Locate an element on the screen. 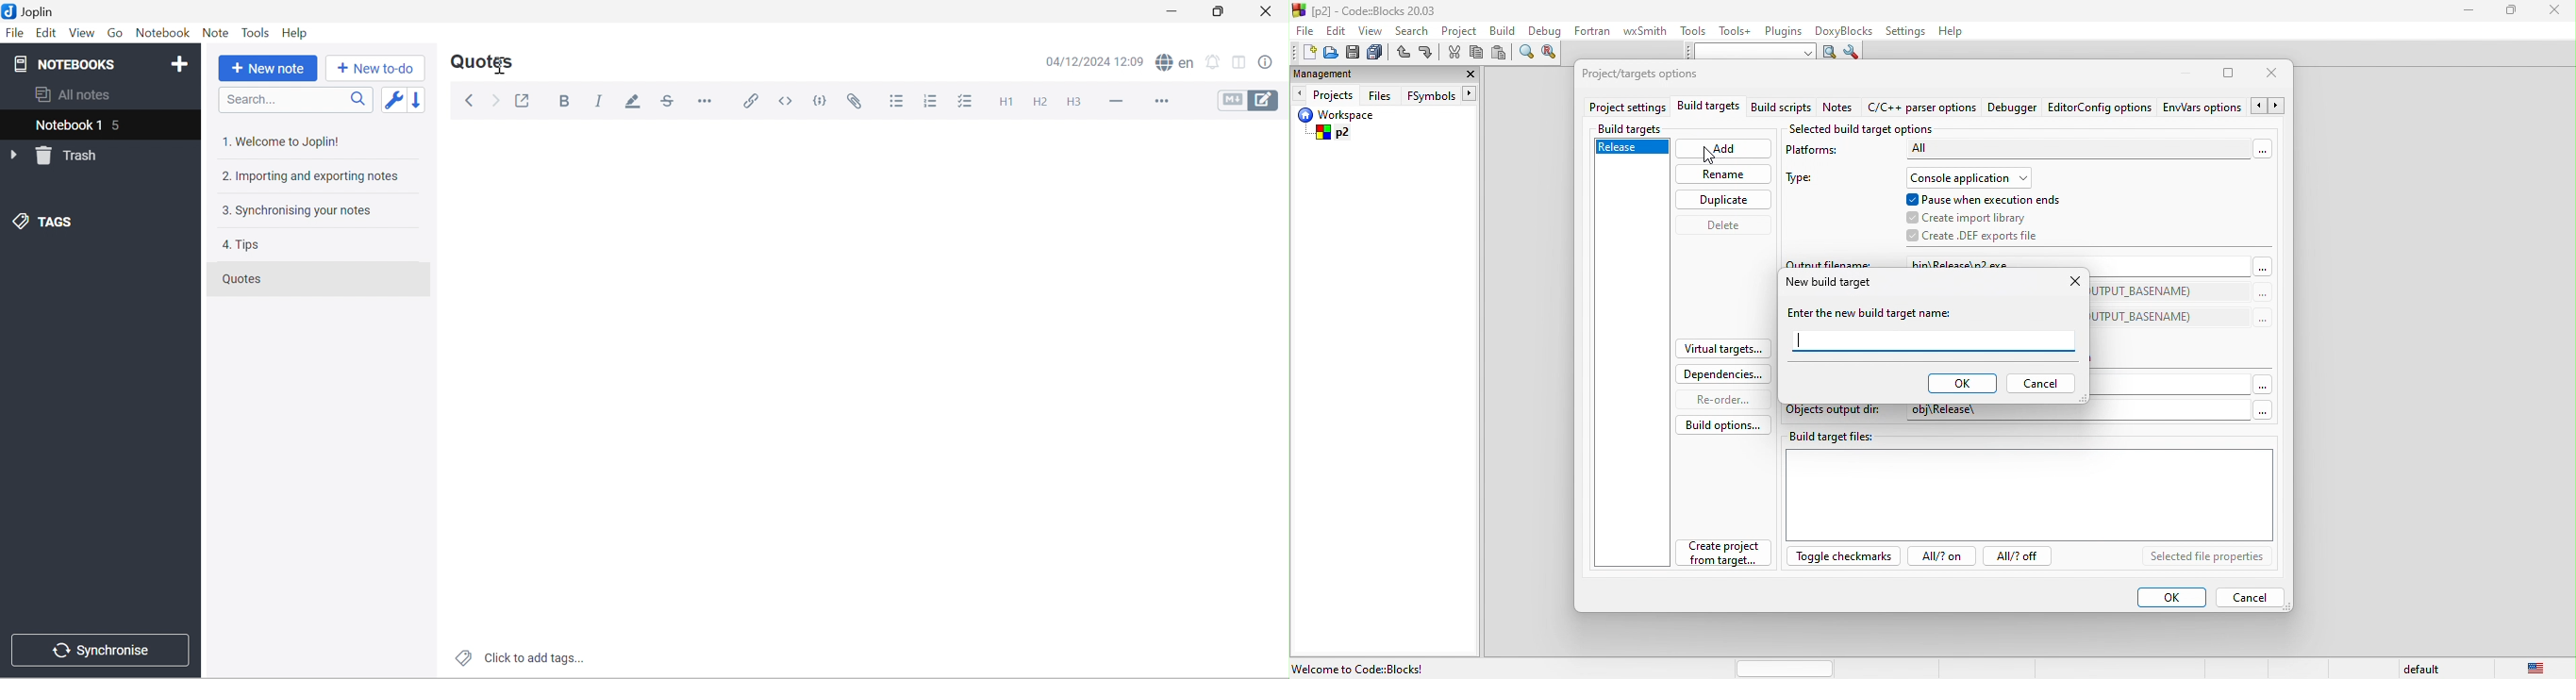 This screenshot has width=2576, height=700. build targets is located at coordinates (1712, 108).